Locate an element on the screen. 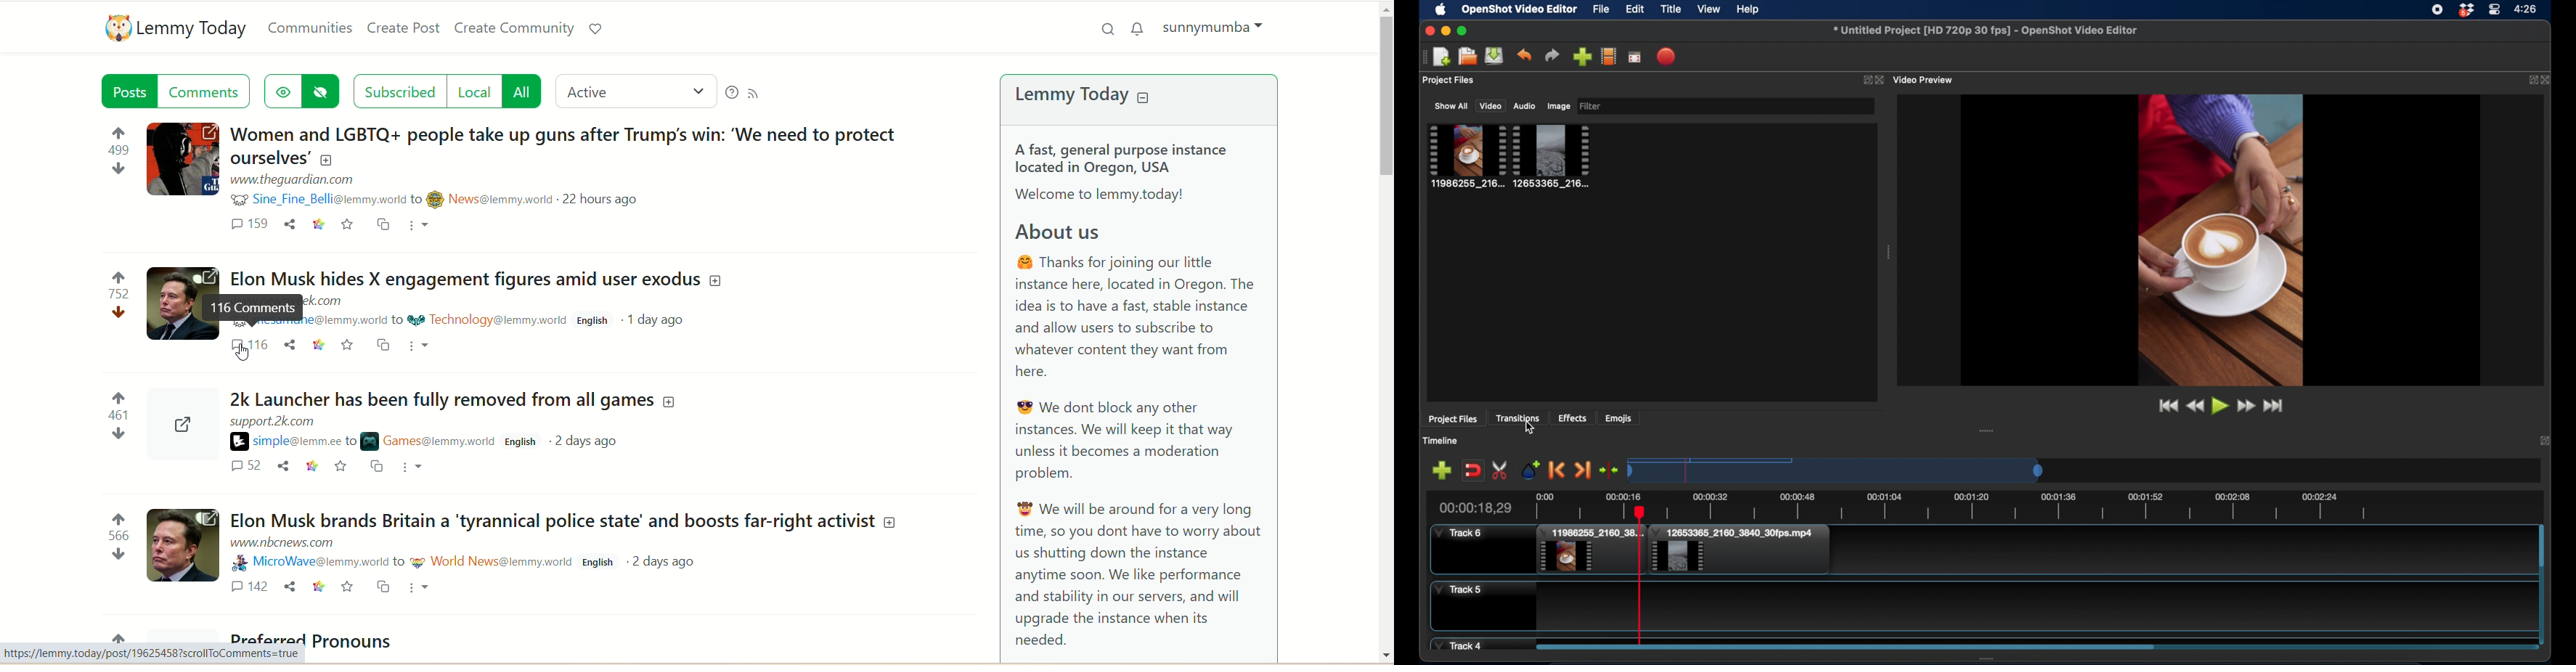 The image size is (2576, 672). 2k Launcher has been fully removed from all games
support. 2k.com
3 simple@iemm.ee to [ff) Games@lemmyworid english - 2 days ago is located at coordinates (441, 413).